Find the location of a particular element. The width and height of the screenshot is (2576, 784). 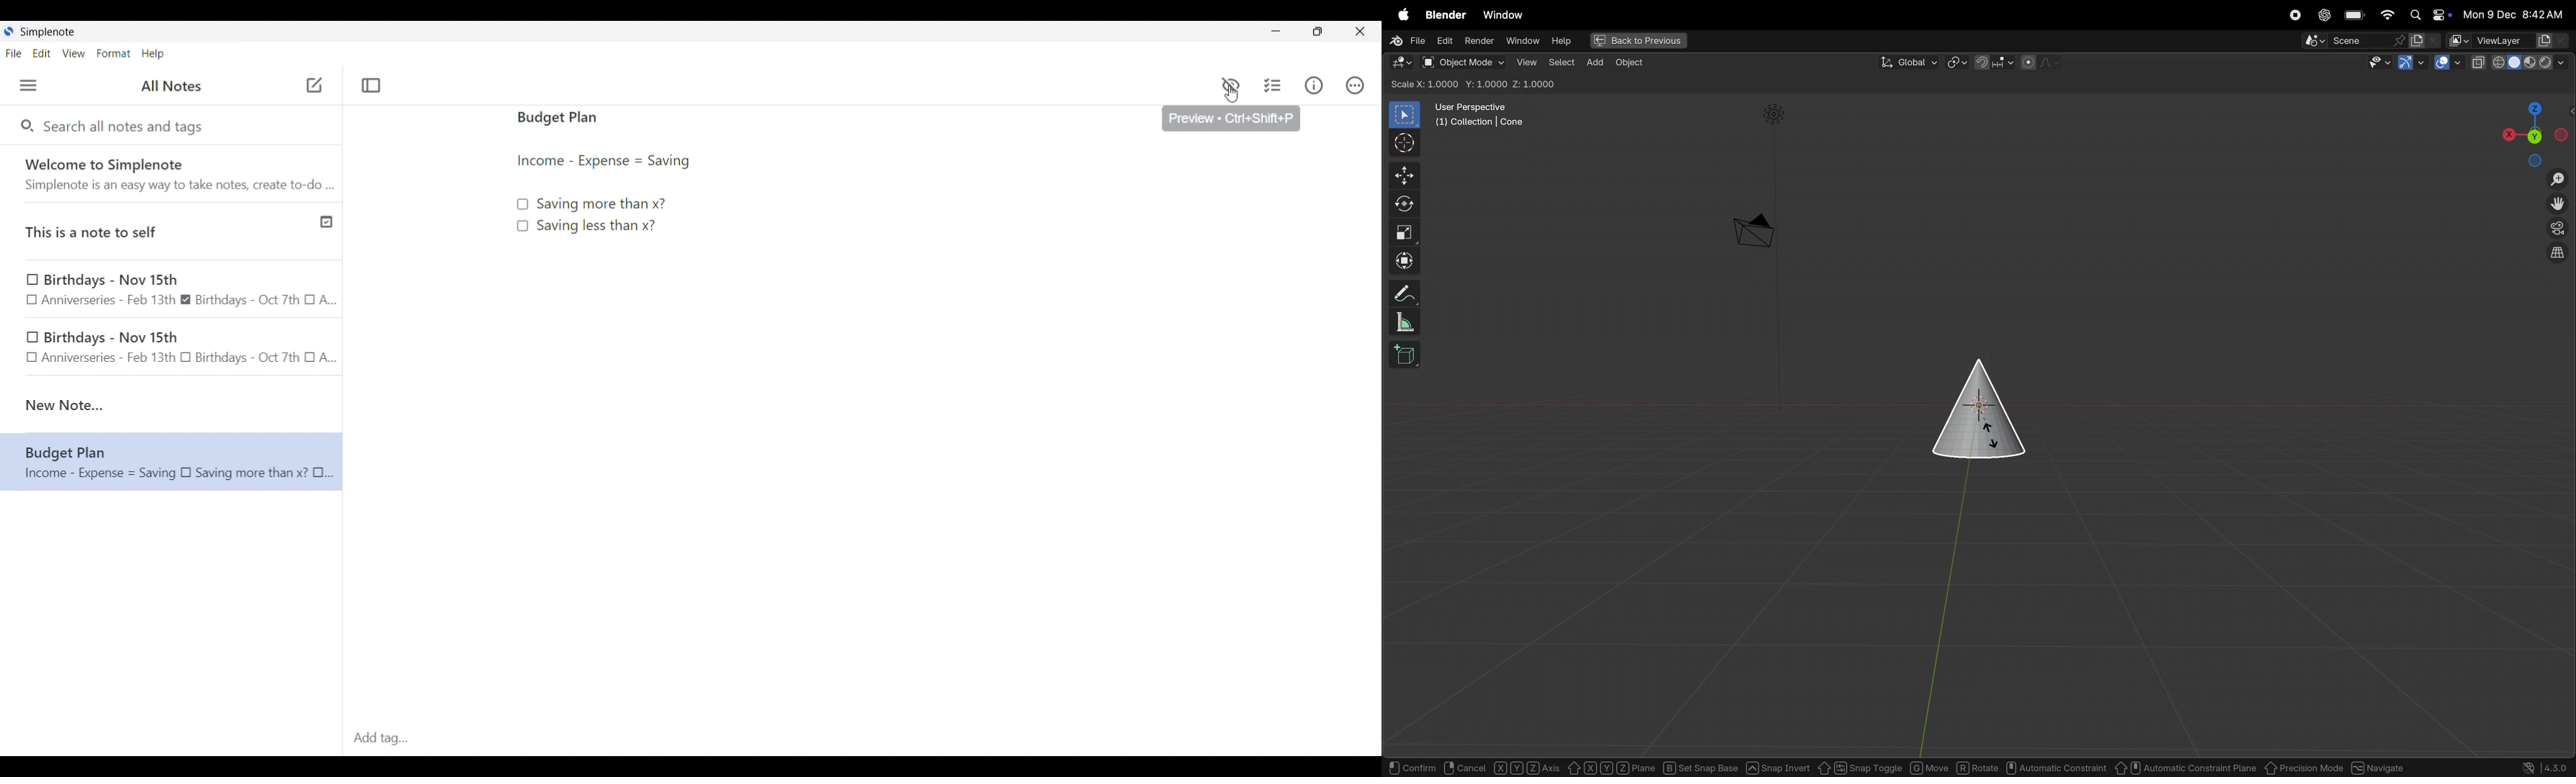

Software welcome note is located at coordinates (175, 173).